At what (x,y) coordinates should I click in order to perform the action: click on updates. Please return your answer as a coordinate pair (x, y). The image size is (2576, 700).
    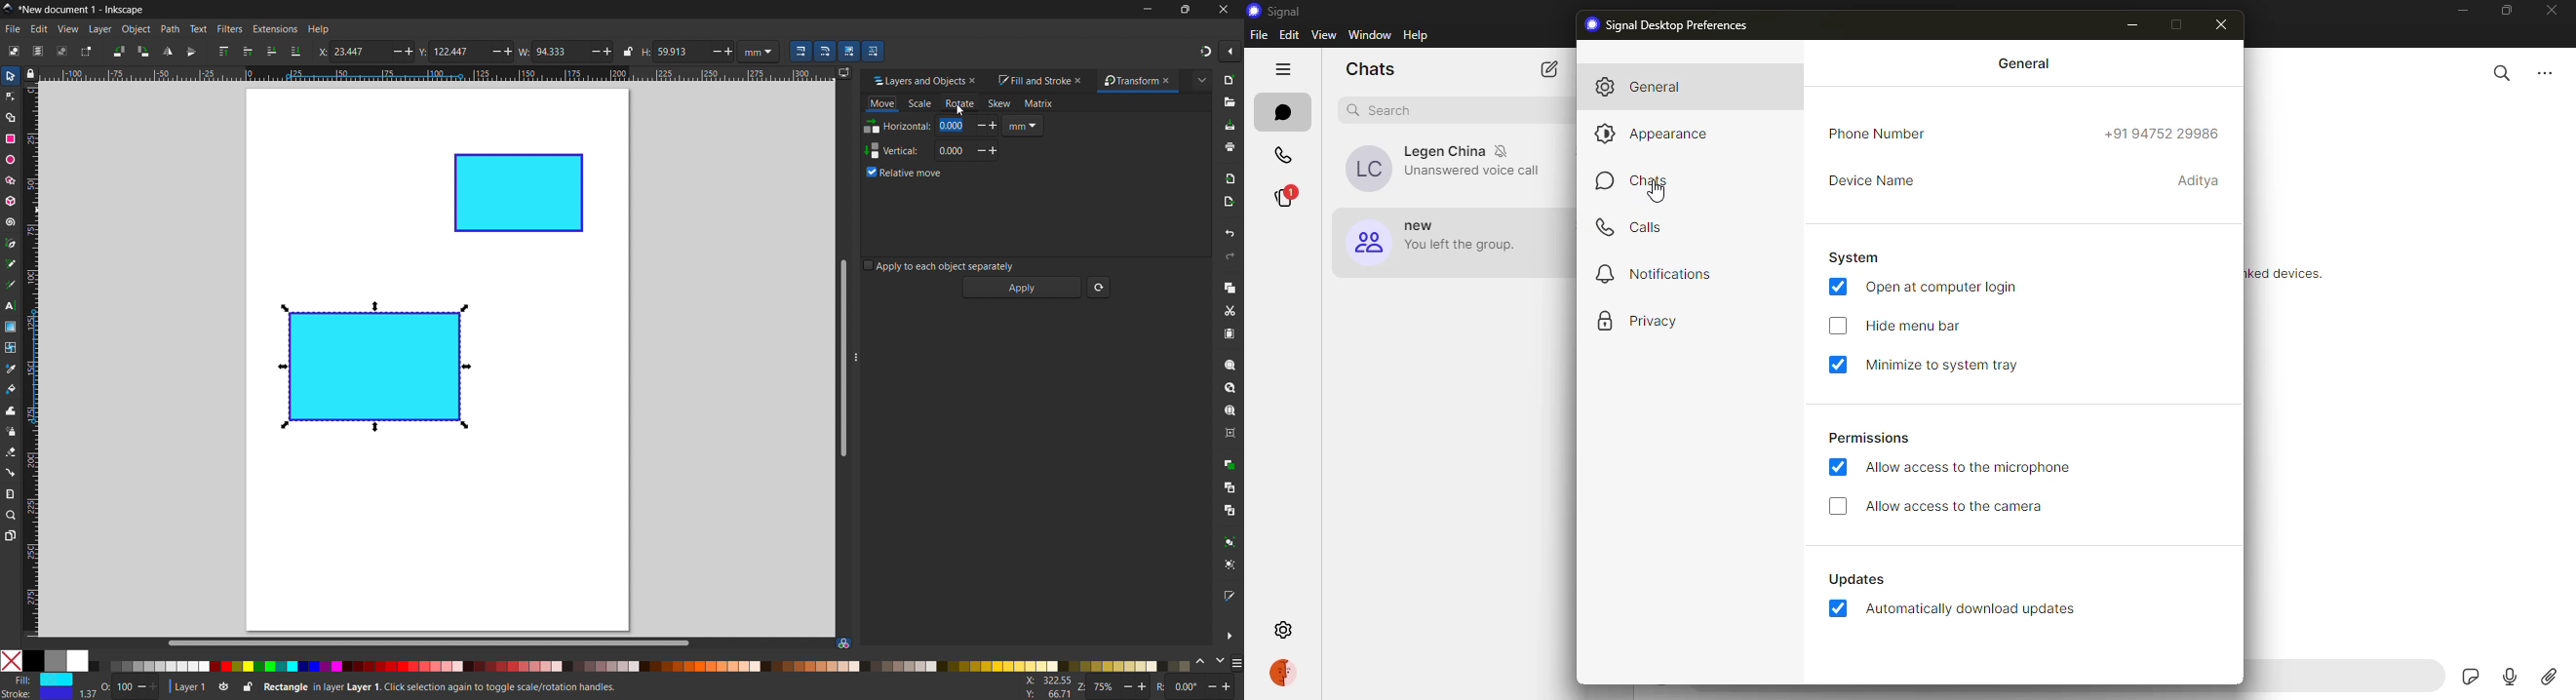
    Looking at the image, I should click on (1859, 580).